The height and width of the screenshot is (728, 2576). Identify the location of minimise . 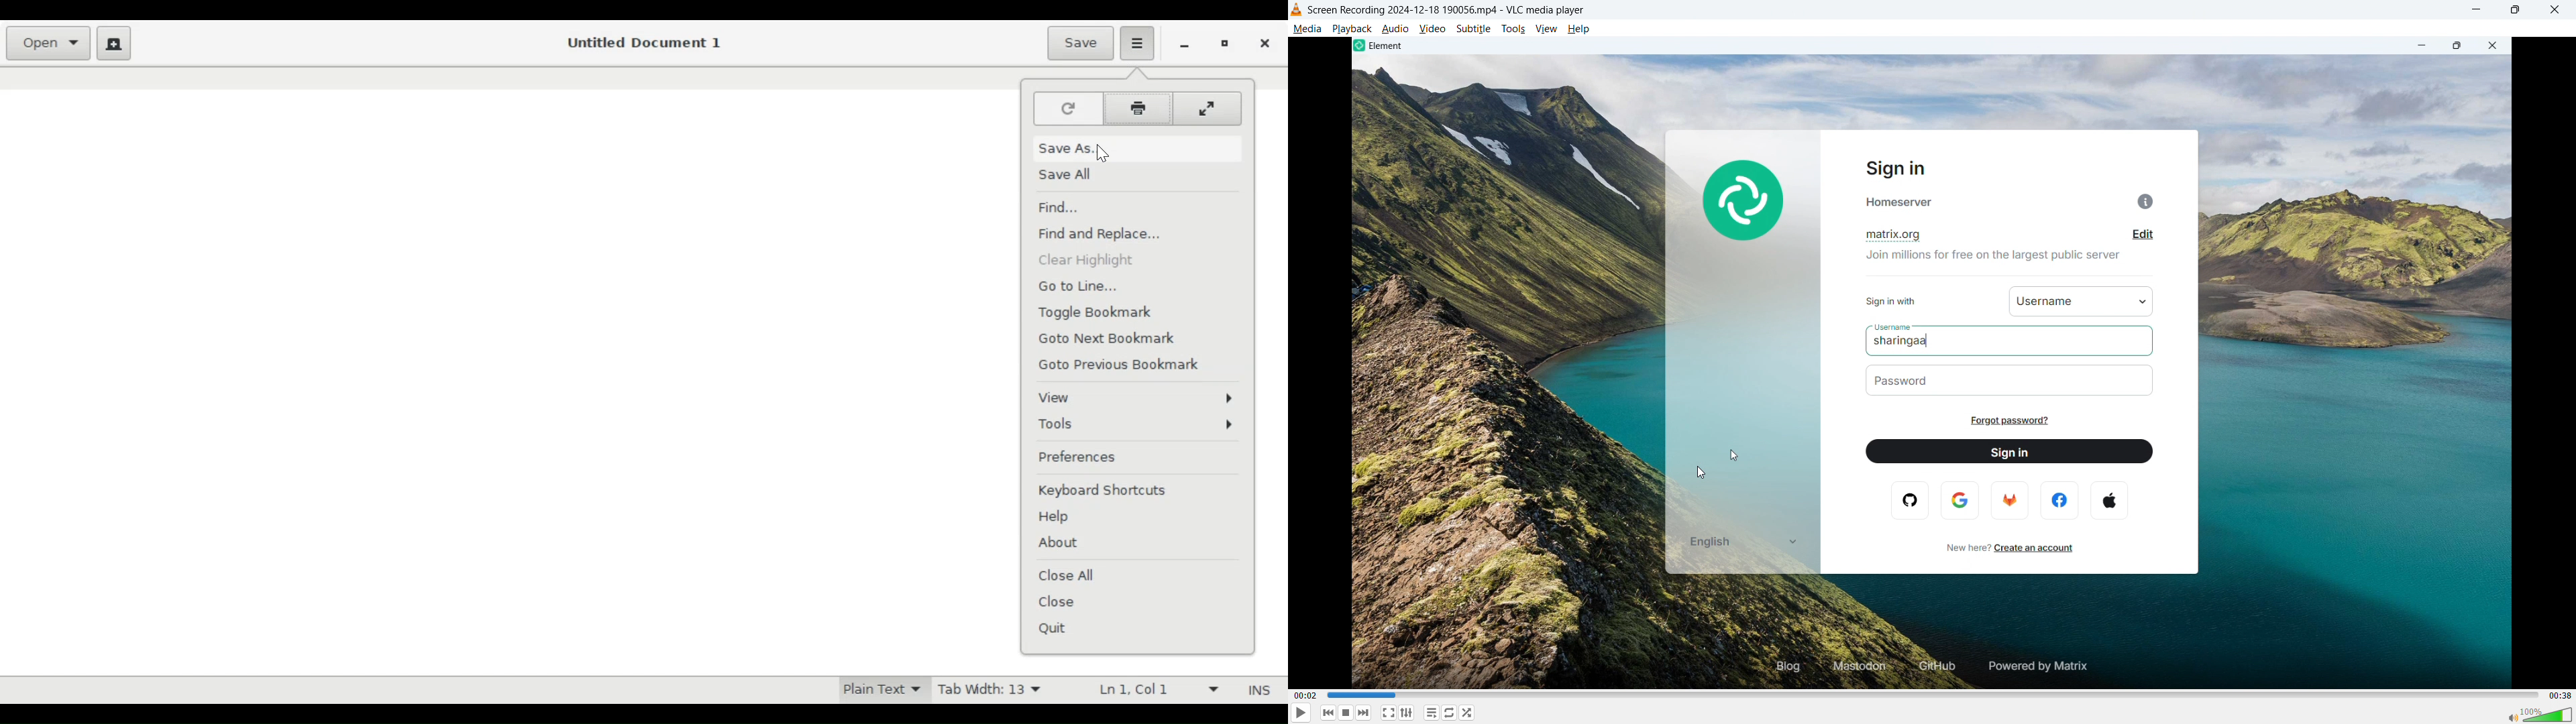
(2477, 10).